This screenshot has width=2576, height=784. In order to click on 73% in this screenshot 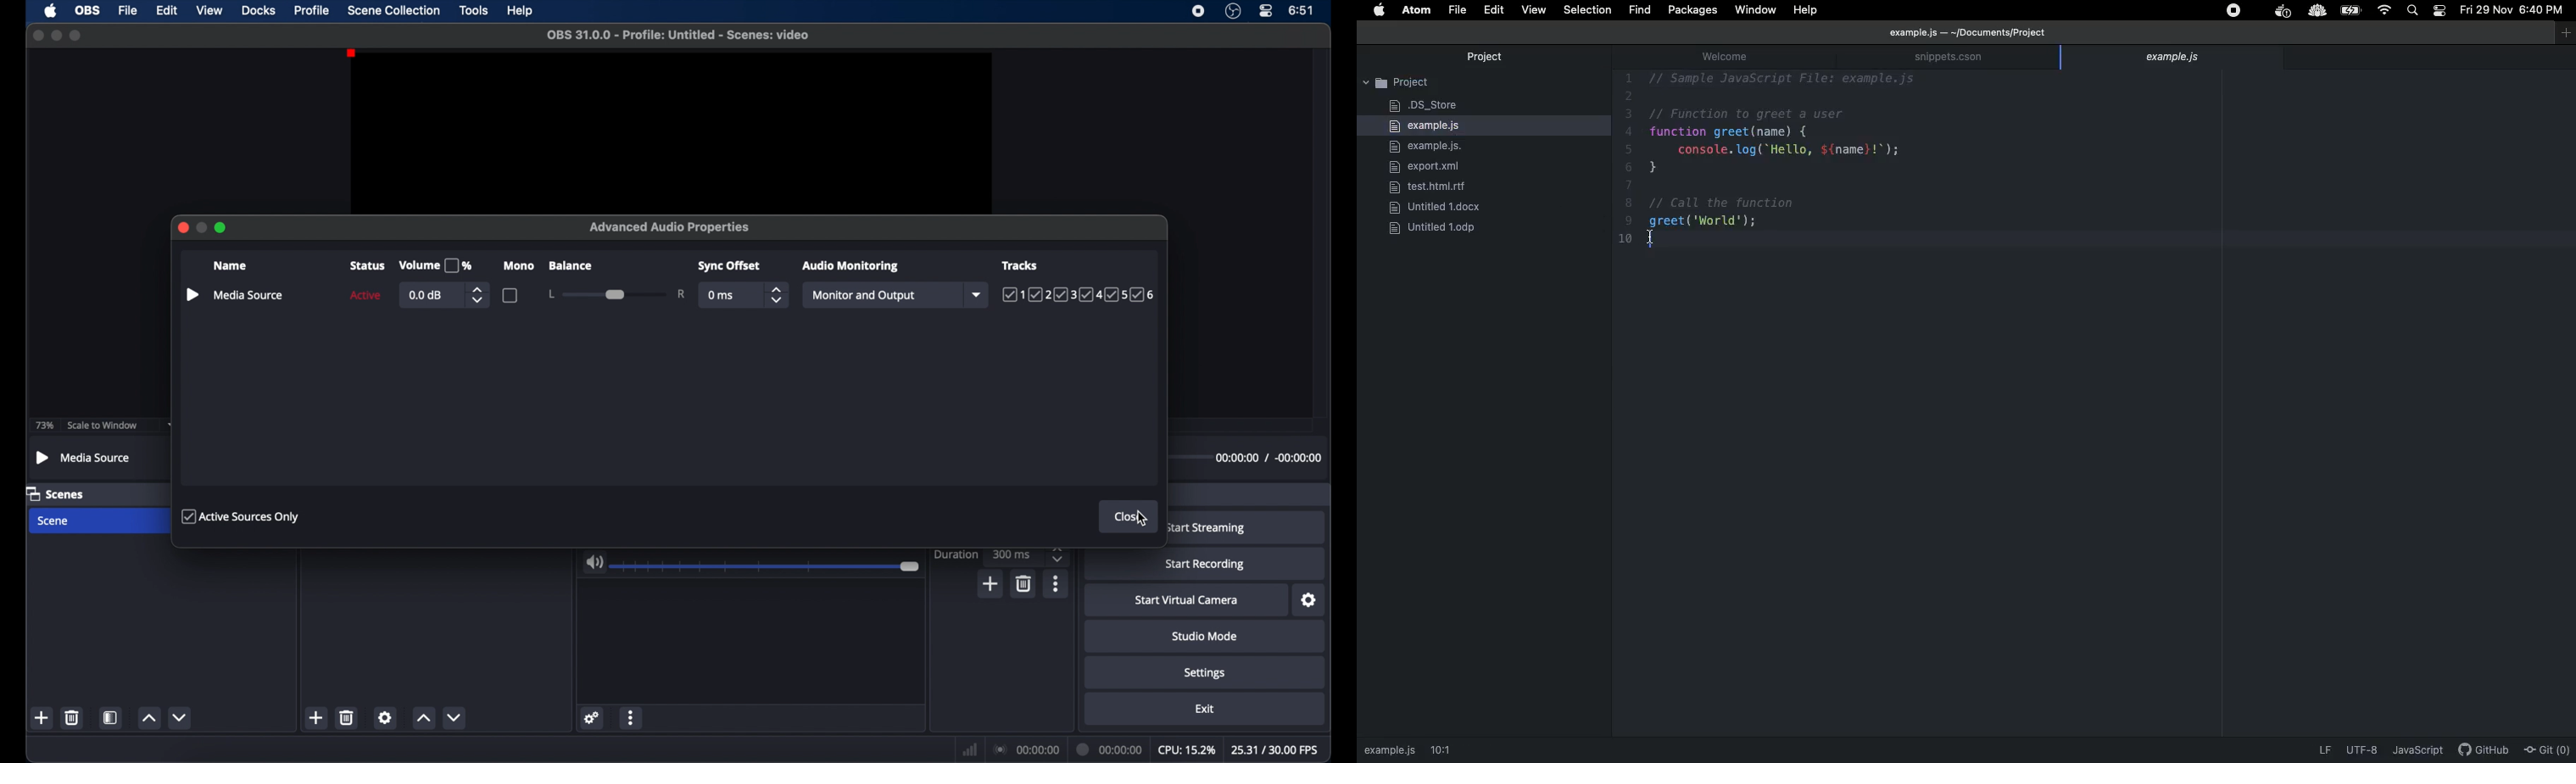, I will do `click(43, 426)`.